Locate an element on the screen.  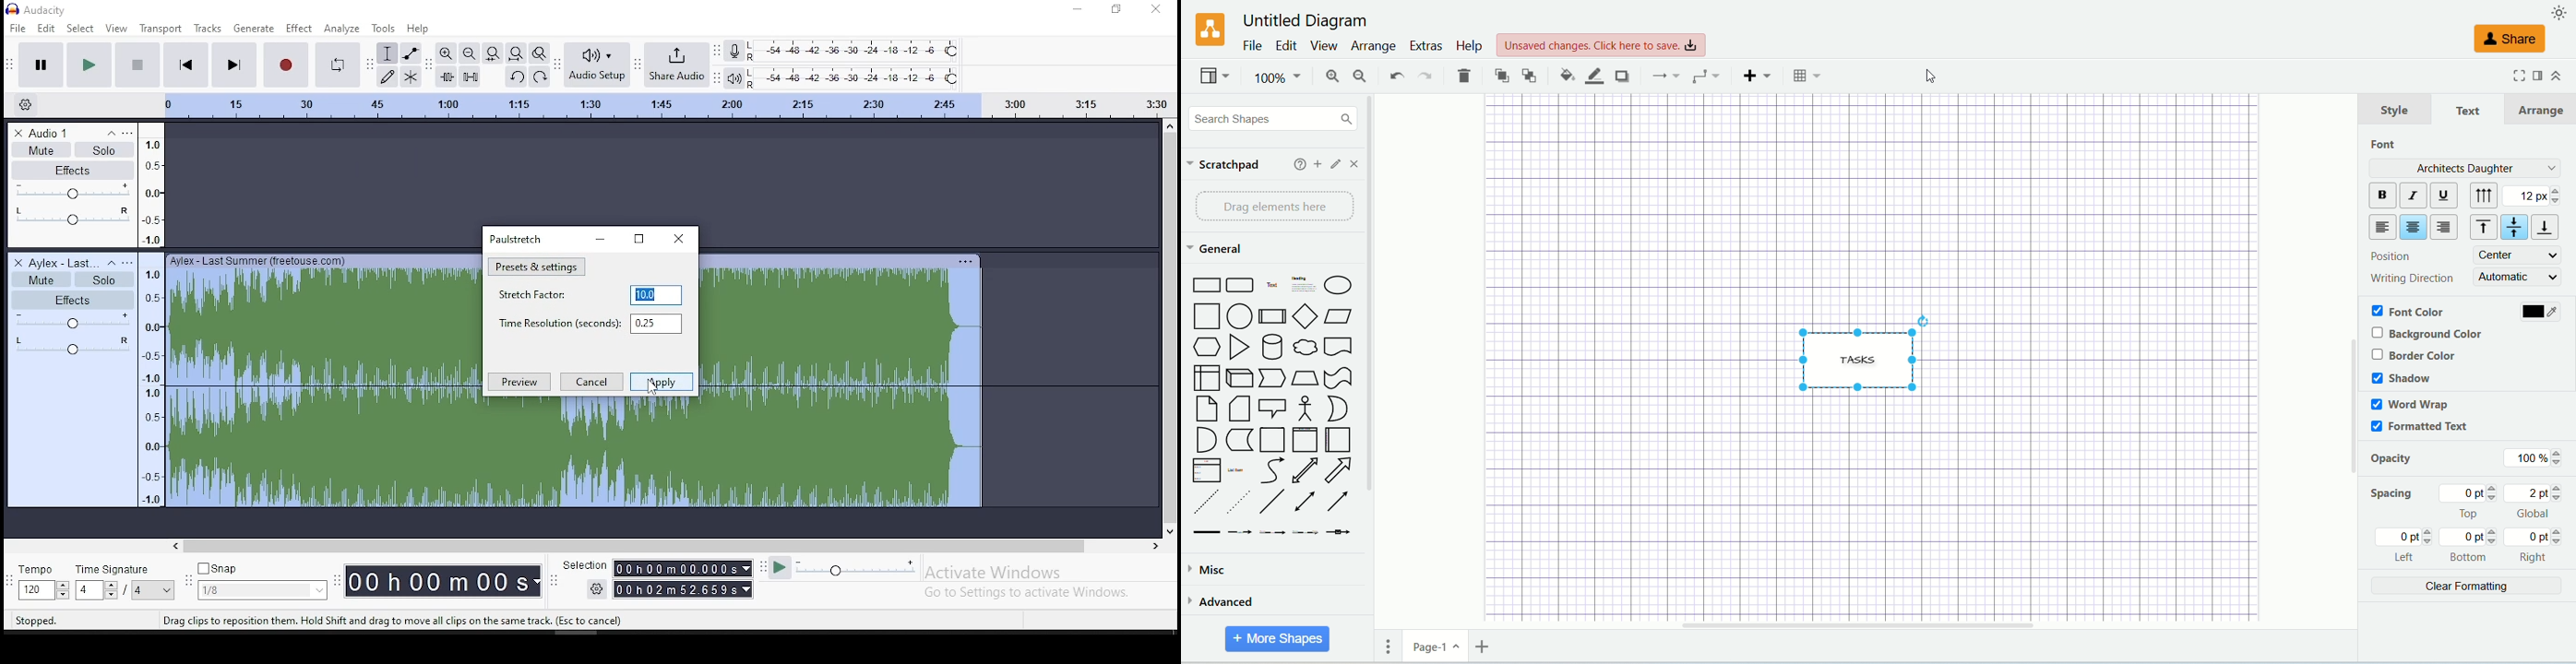
border color is located at coordinates (2413, 356).